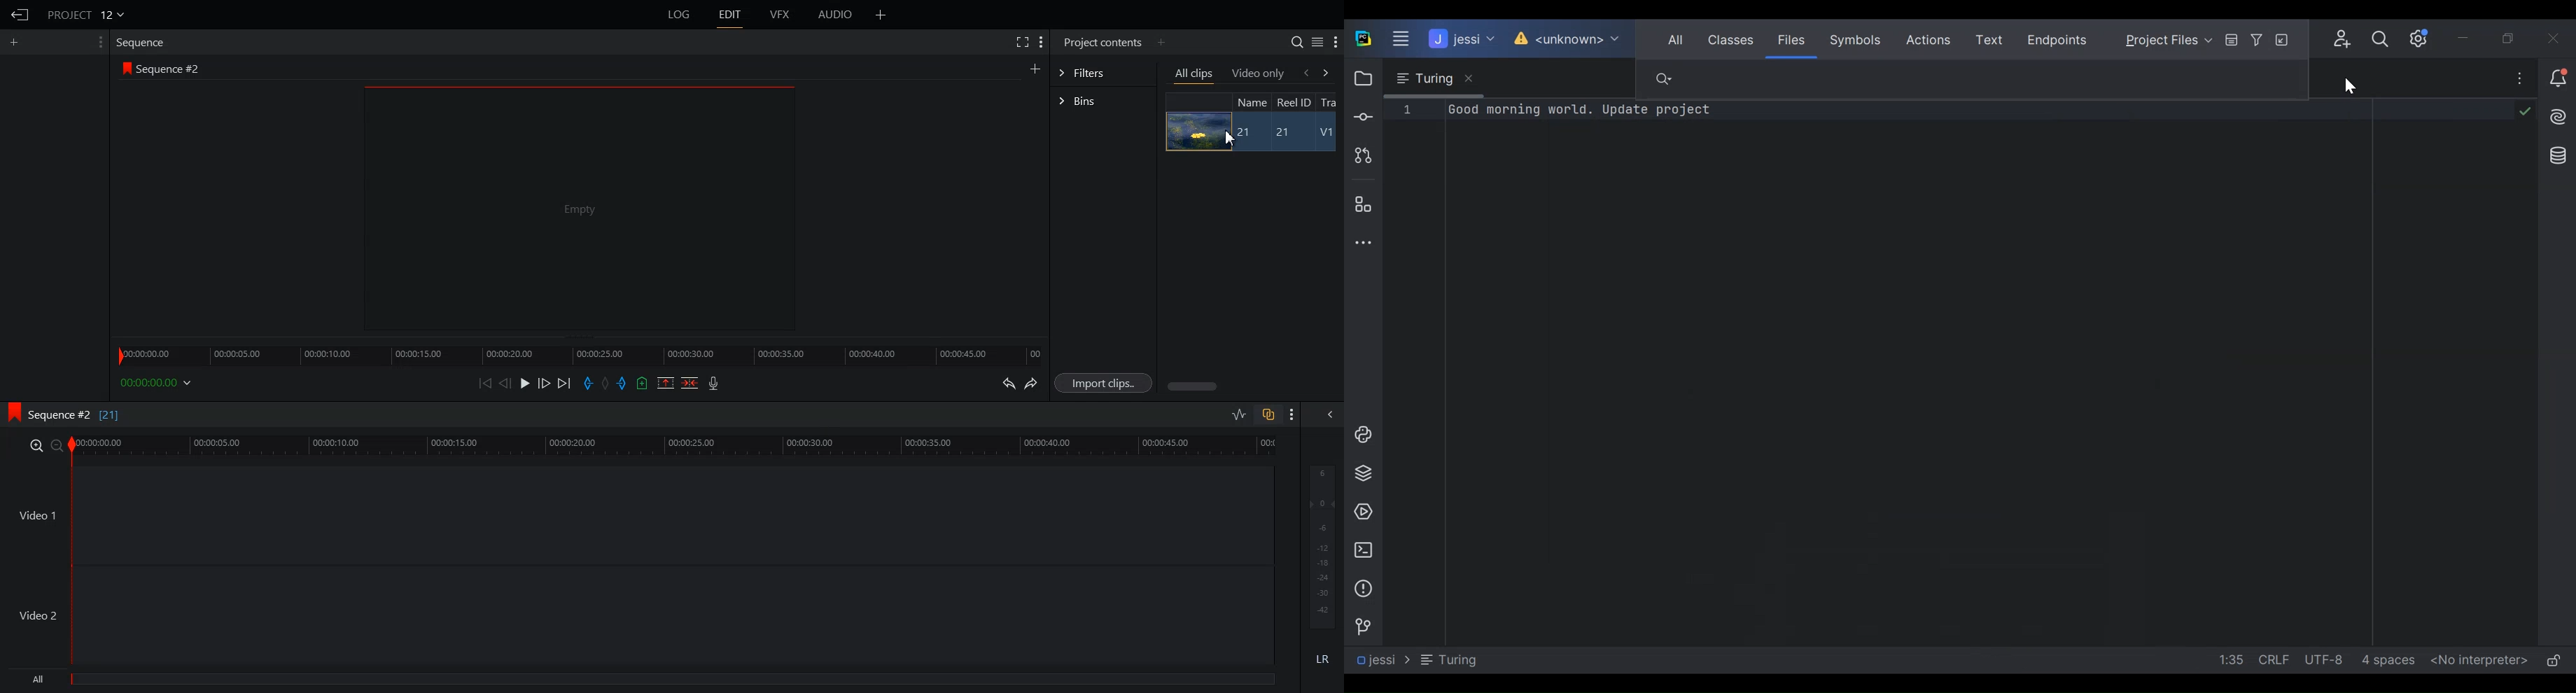 This screenshot has width=2576, height=700. Describe the element at coordinates (2560, 77) in the screenshot. I see `Notification` at that location.